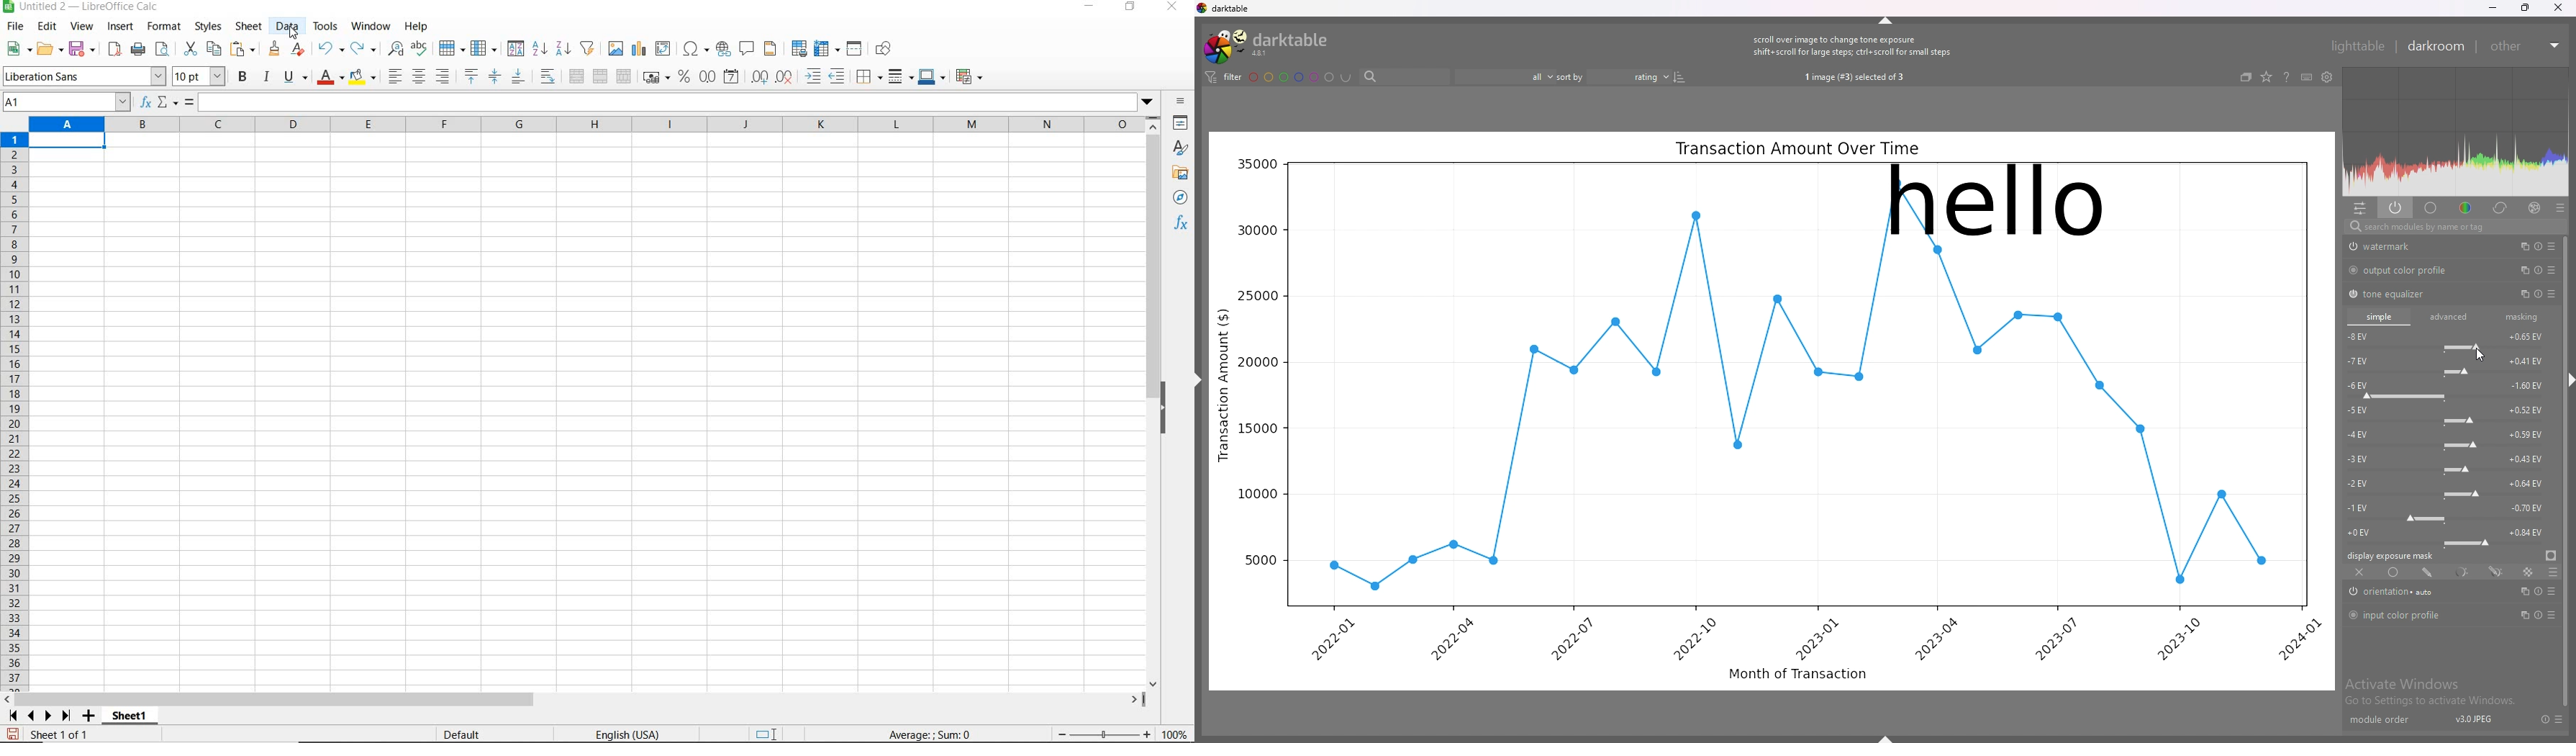  What do you see at coordinates (540, 50) in the screenshot?
I see `sort ascending` at bounding box center [540, 50].